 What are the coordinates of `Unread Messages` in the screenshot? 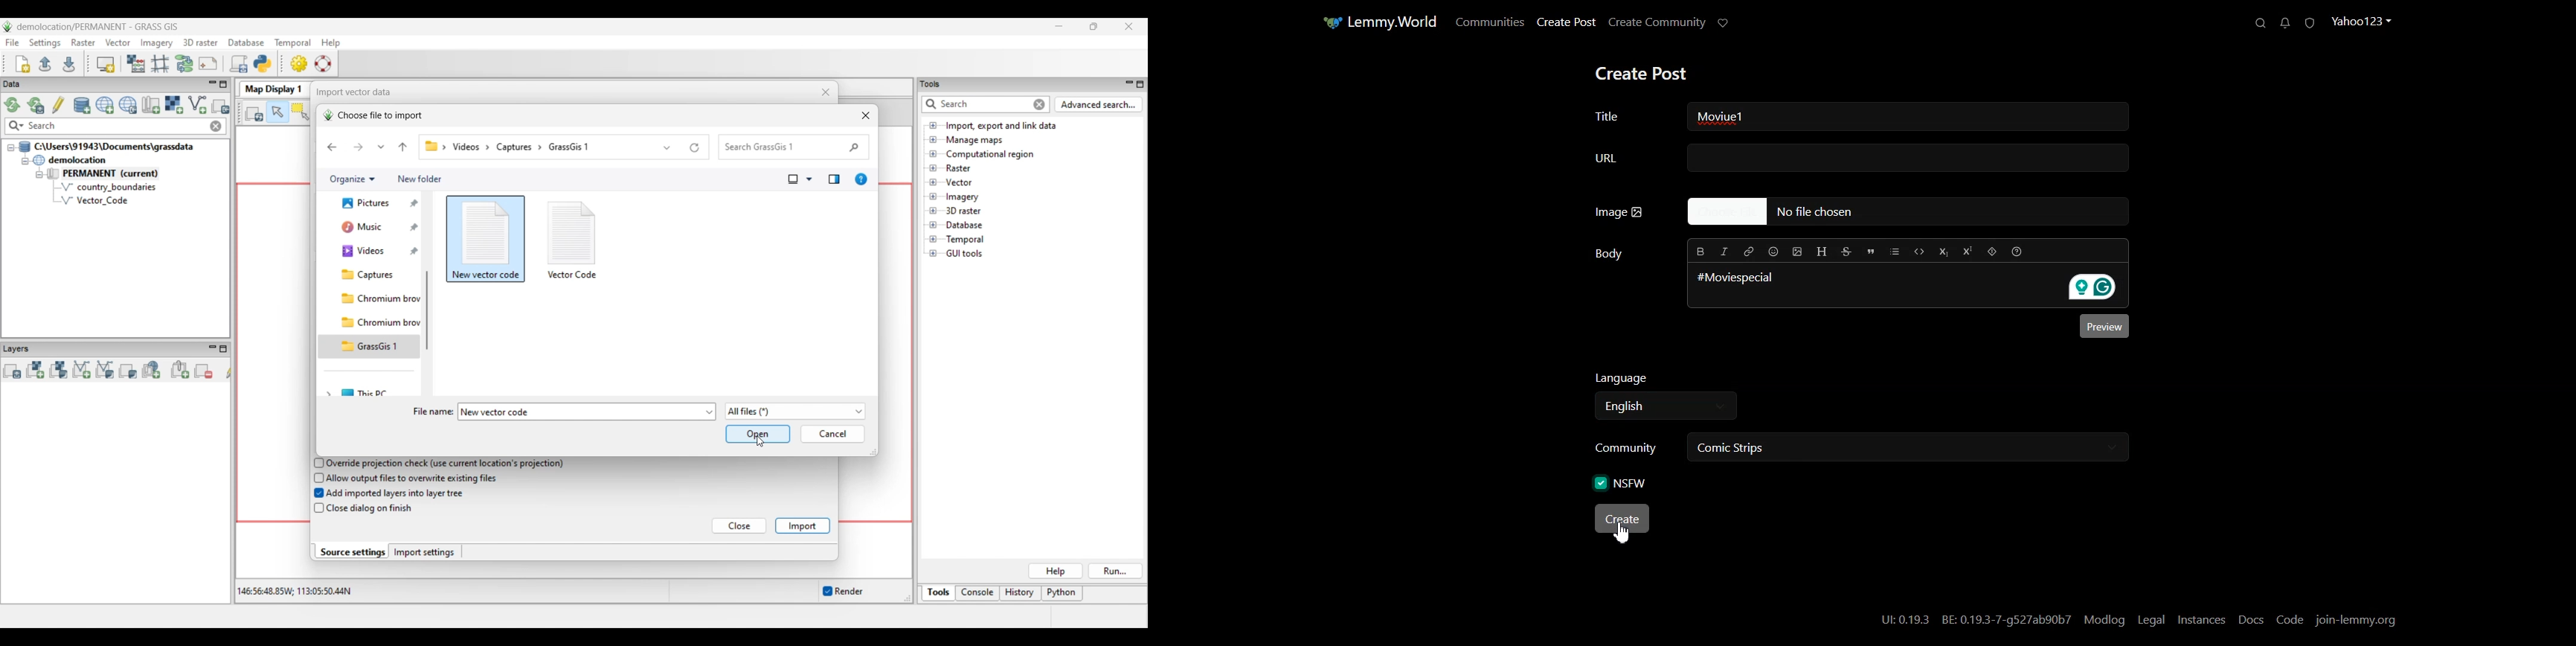 It's located at (2283, 23).